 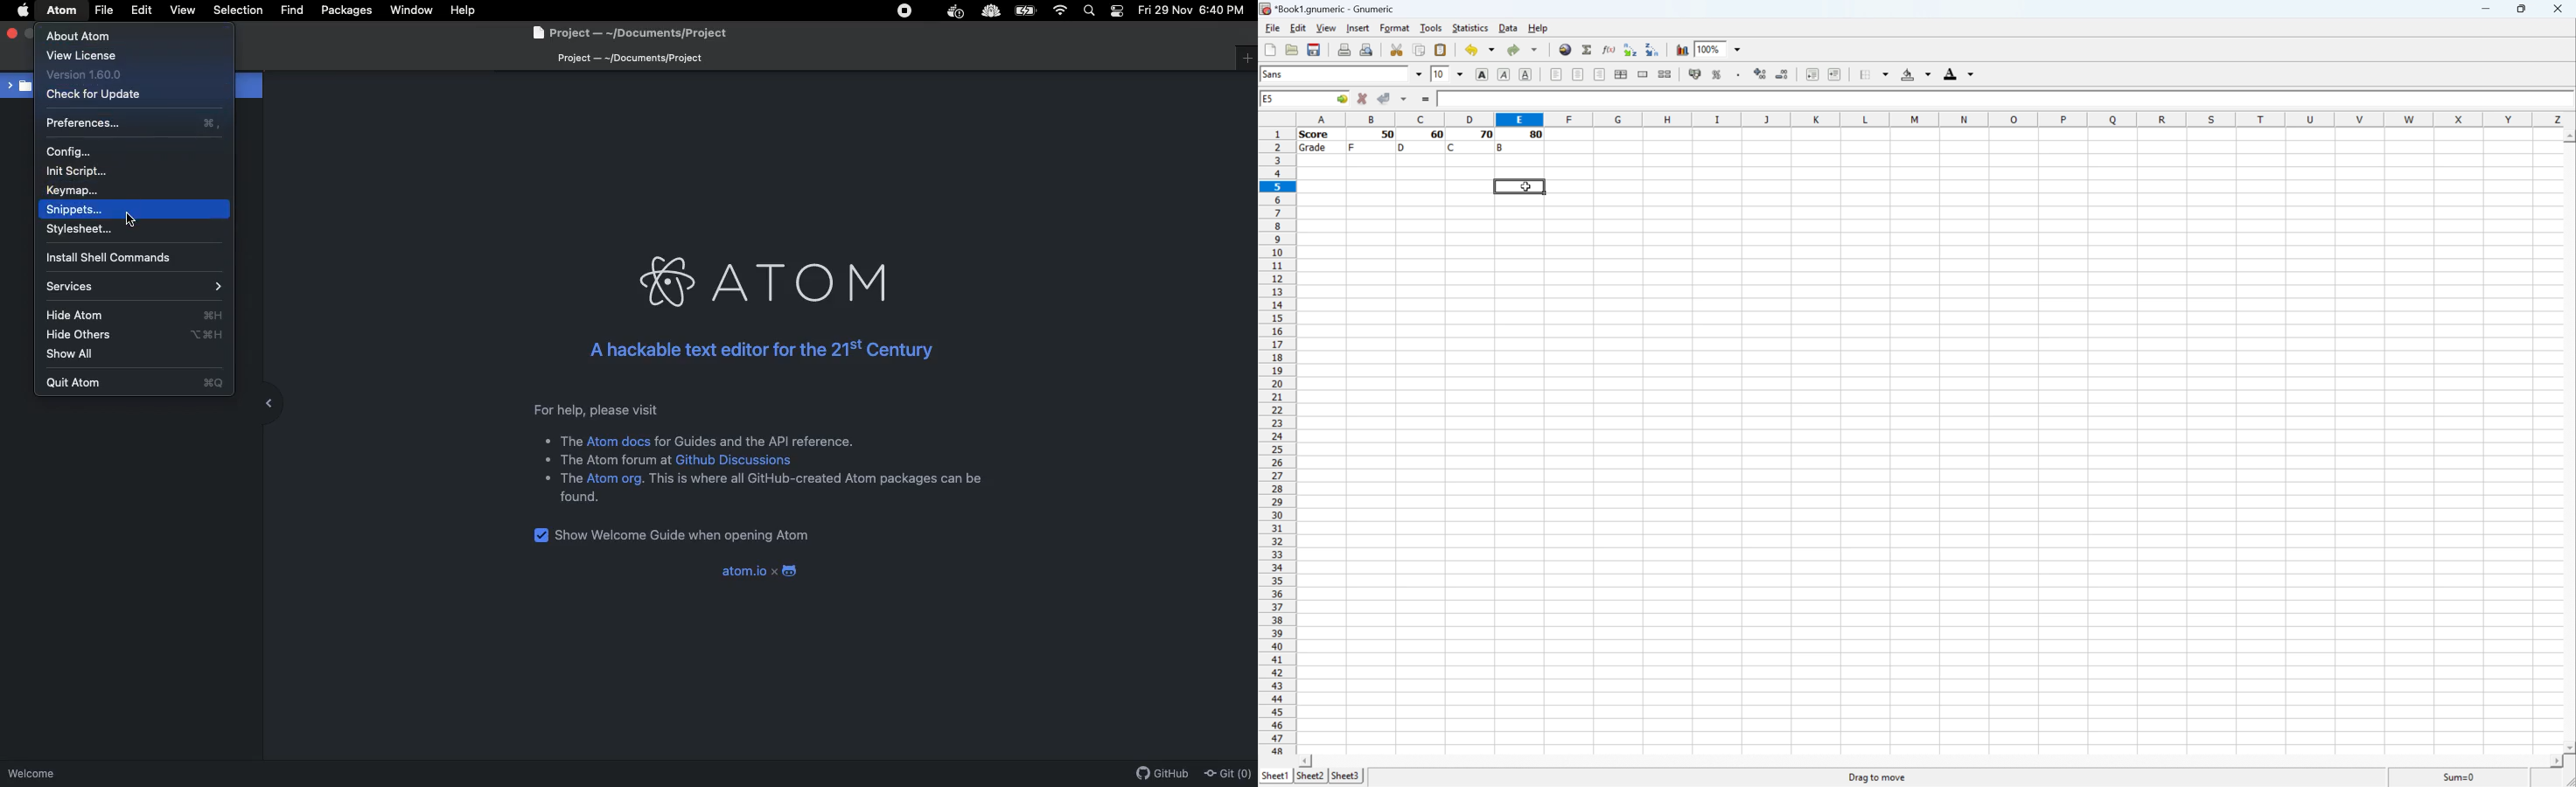 What do you see at coordinates (754, 441) in the screenshot?
I see `for Guides and API reference` at bounding box center [754, 441].